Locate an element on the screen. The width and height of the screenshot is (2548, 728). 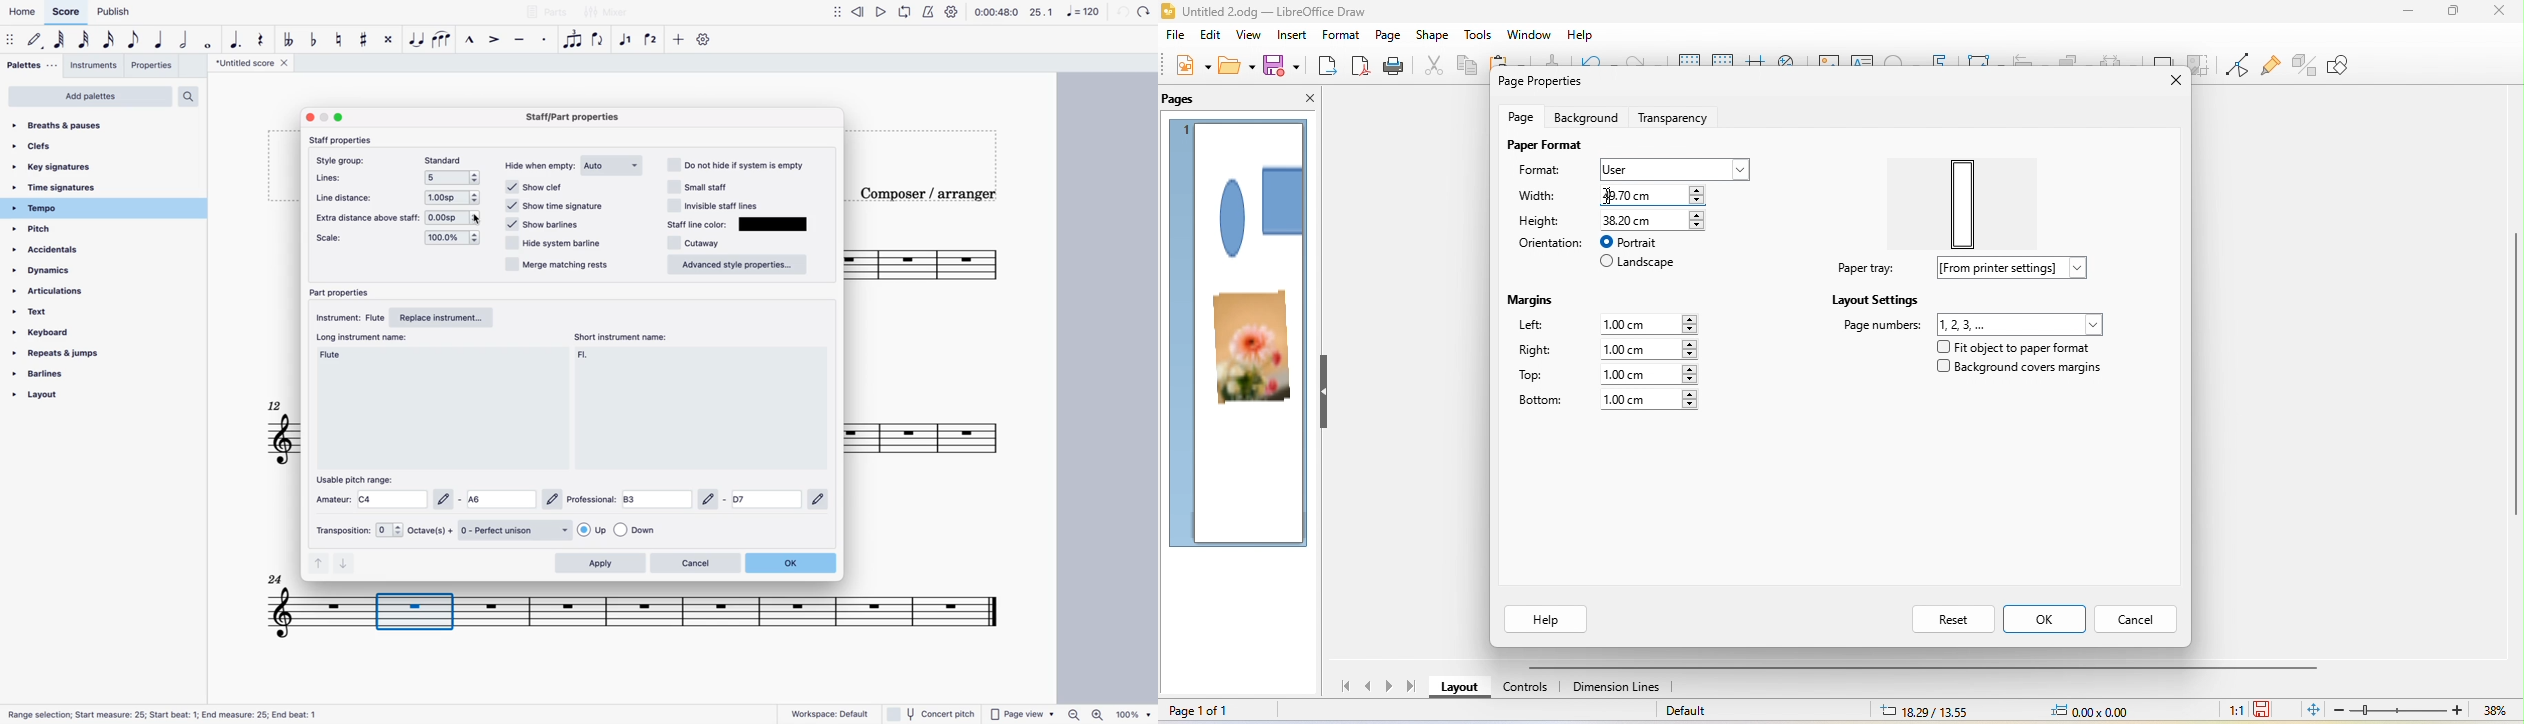
select user is located at coordinates (1678, 167).